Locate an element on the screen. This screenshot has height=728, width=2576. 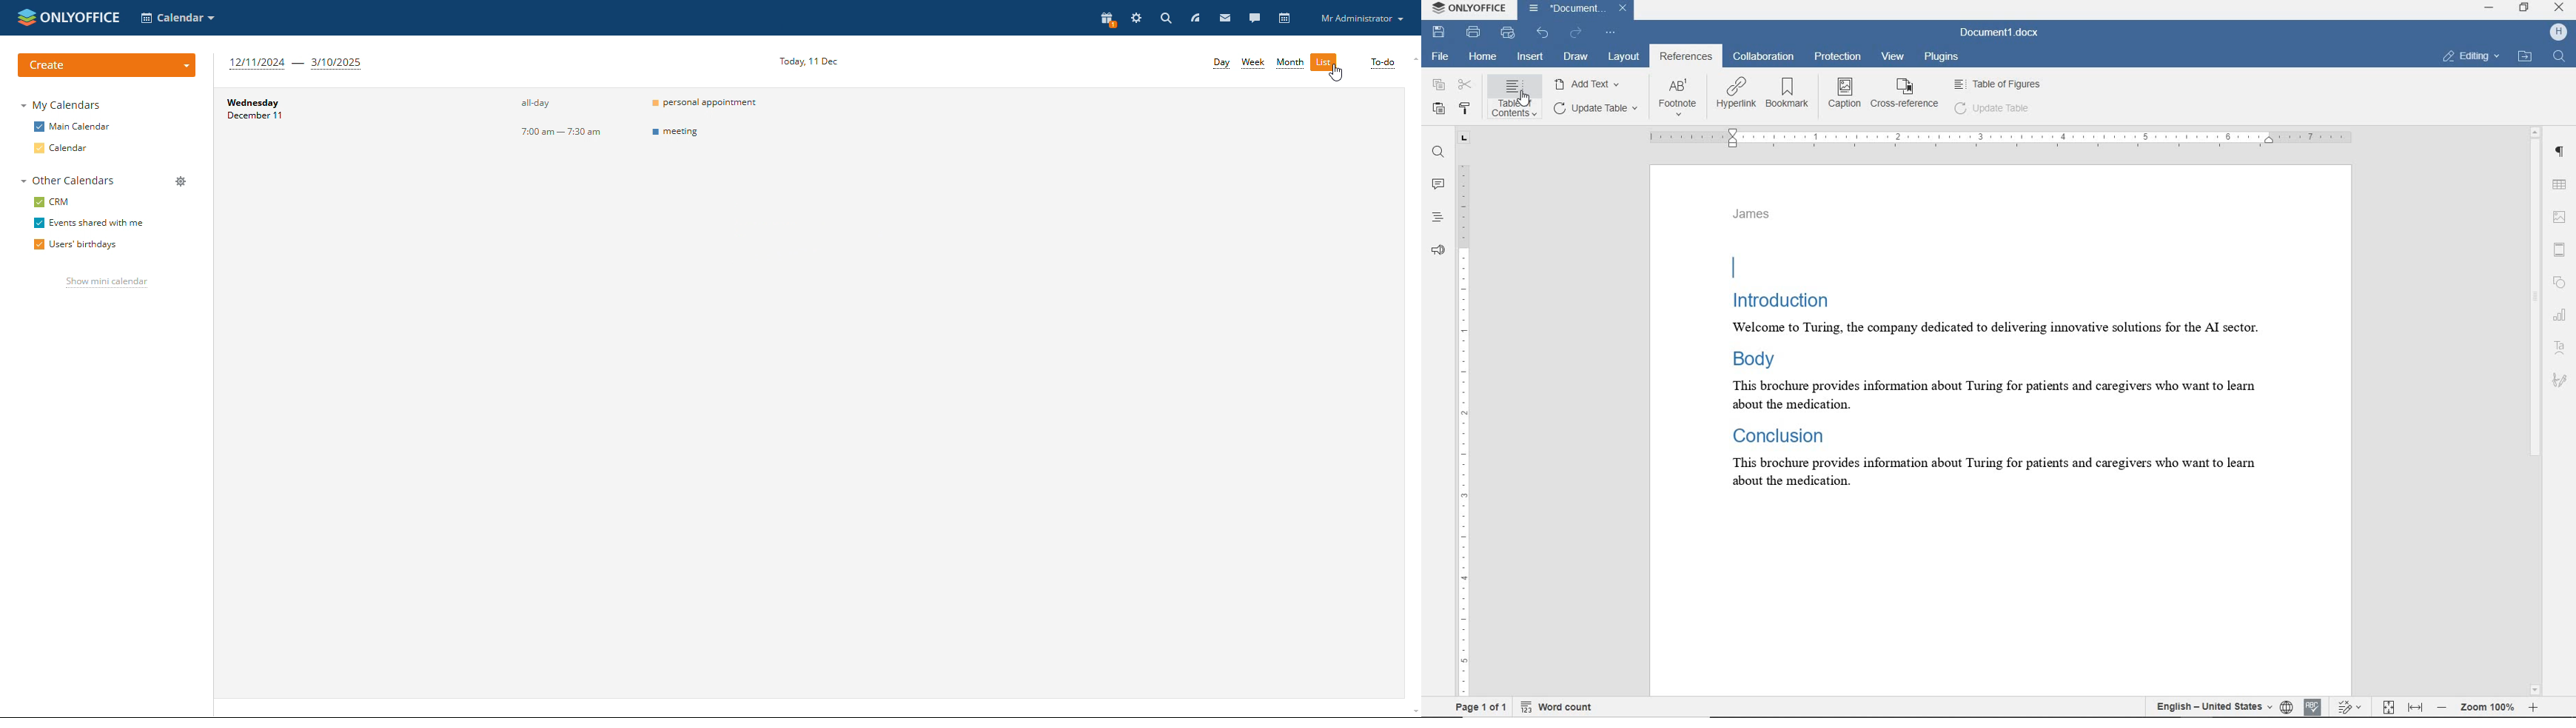
text language is located at coordinates (2212, 707).